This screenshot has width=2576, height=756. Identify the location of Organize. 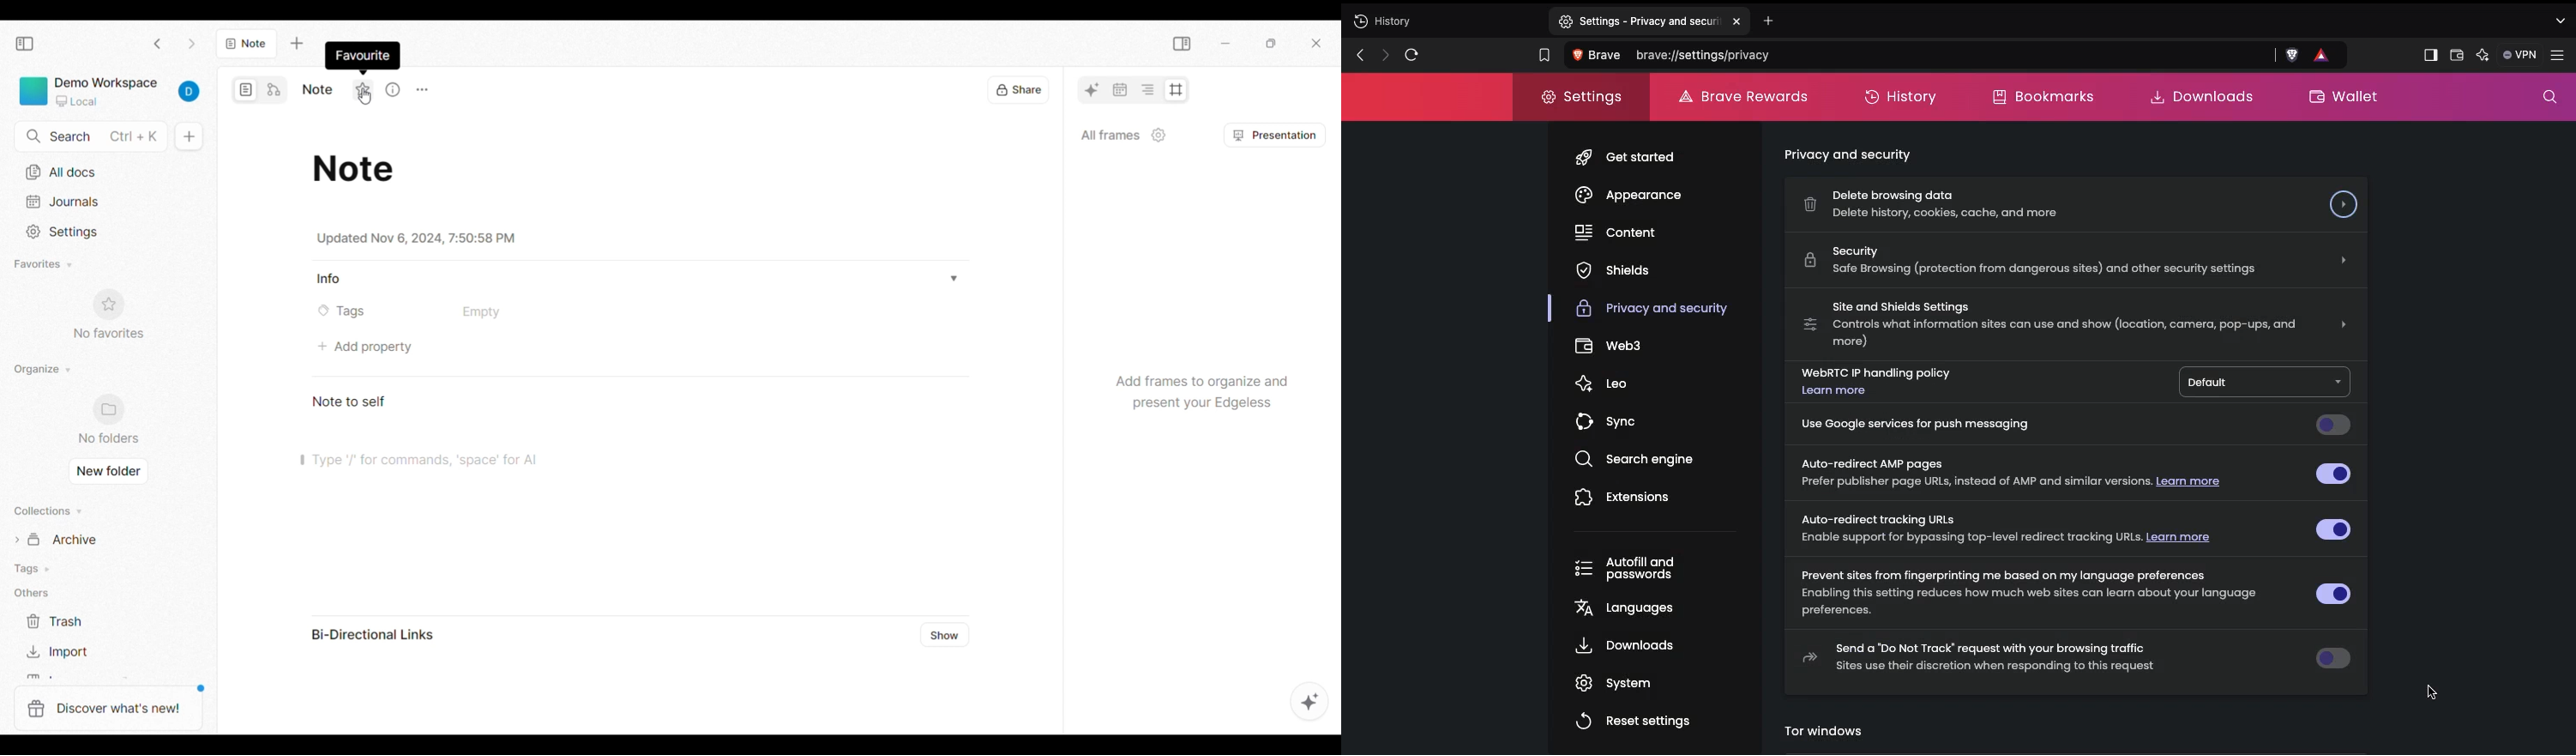
(49, 370).